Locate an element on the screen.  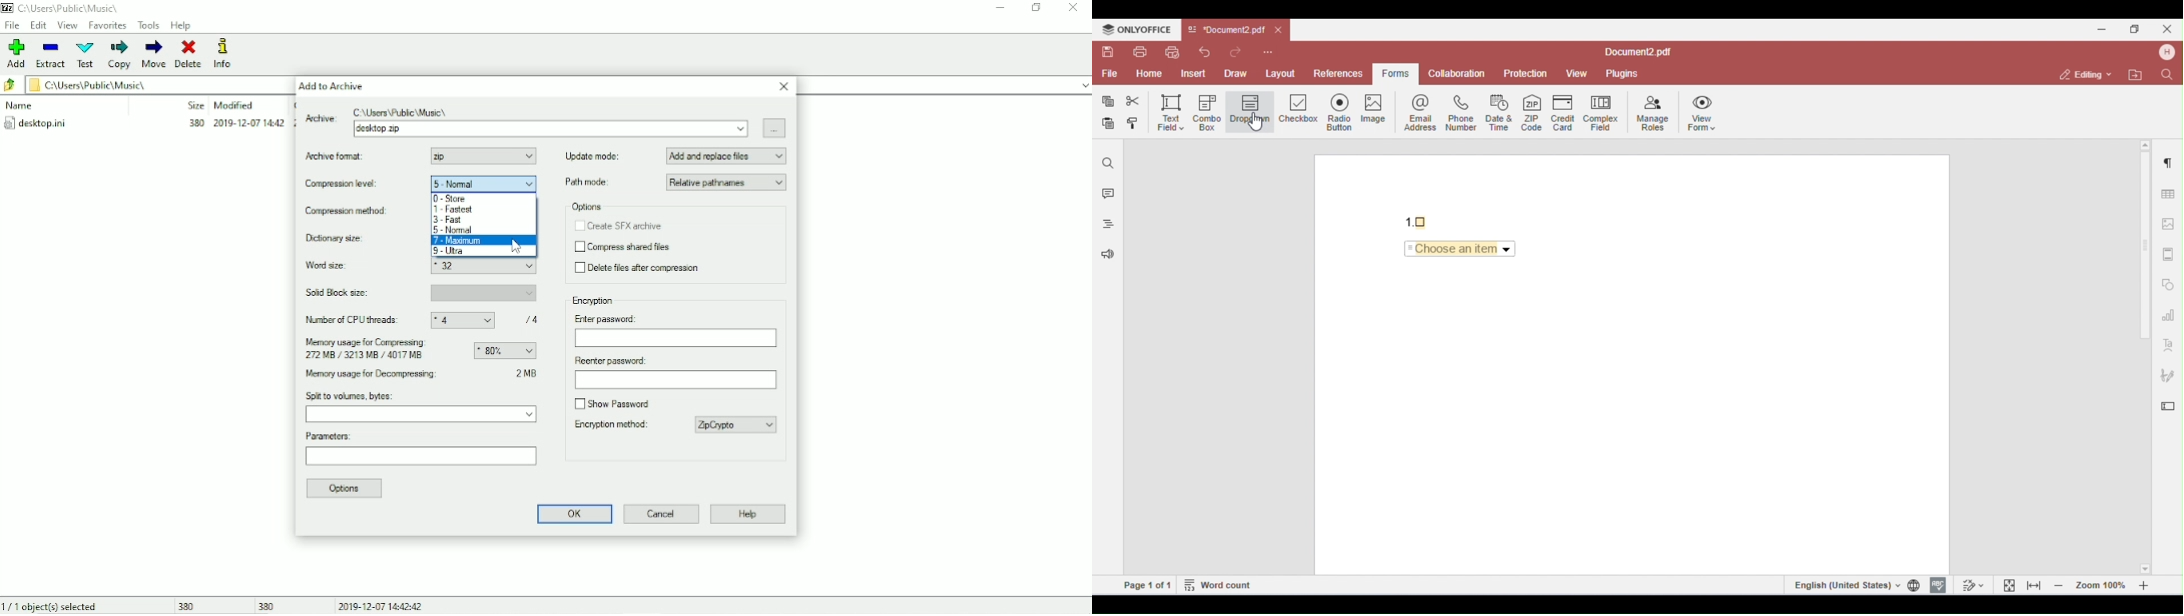
Help is located at coordinates (181, 26).